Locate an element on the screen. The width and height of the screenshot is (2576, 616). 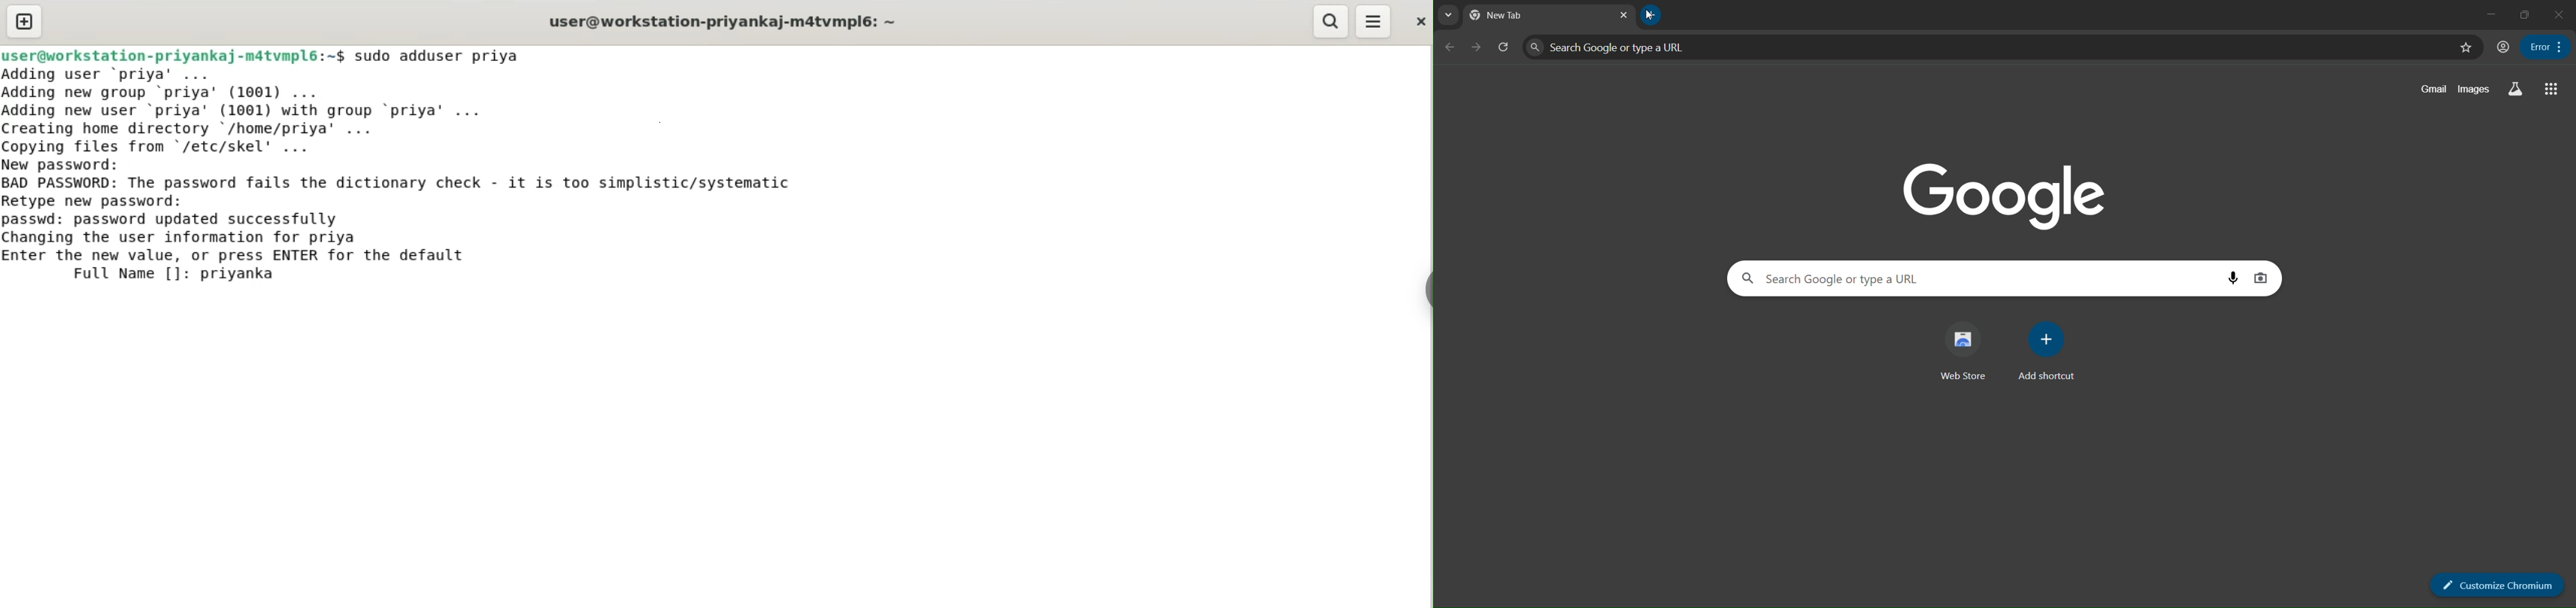
user is located at coordinates (2502, 46).